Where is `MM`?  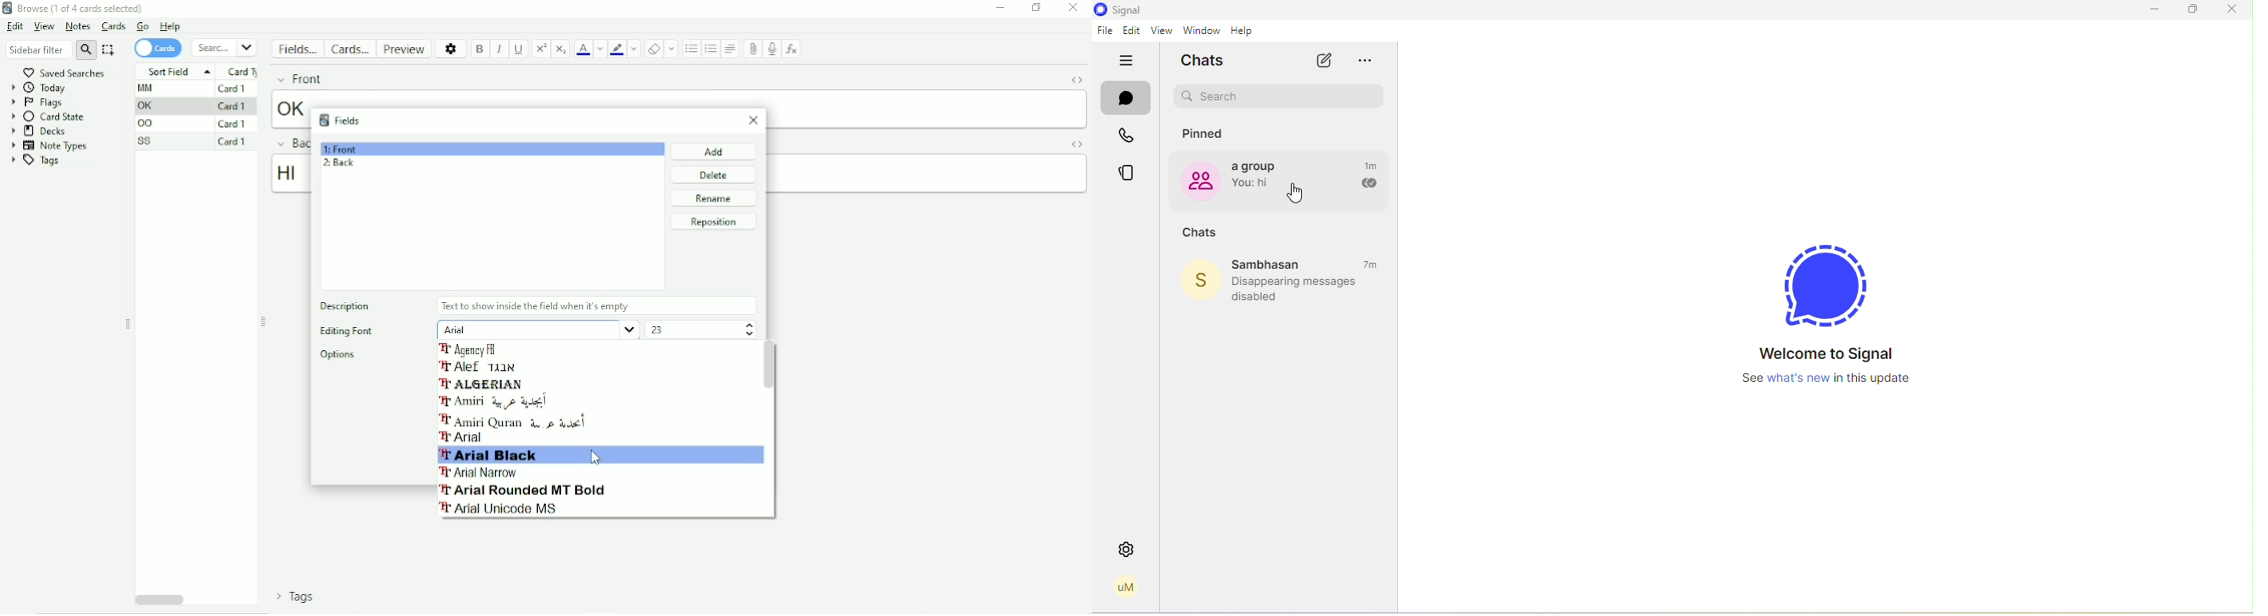
MM is located at coordinates (149, 88).